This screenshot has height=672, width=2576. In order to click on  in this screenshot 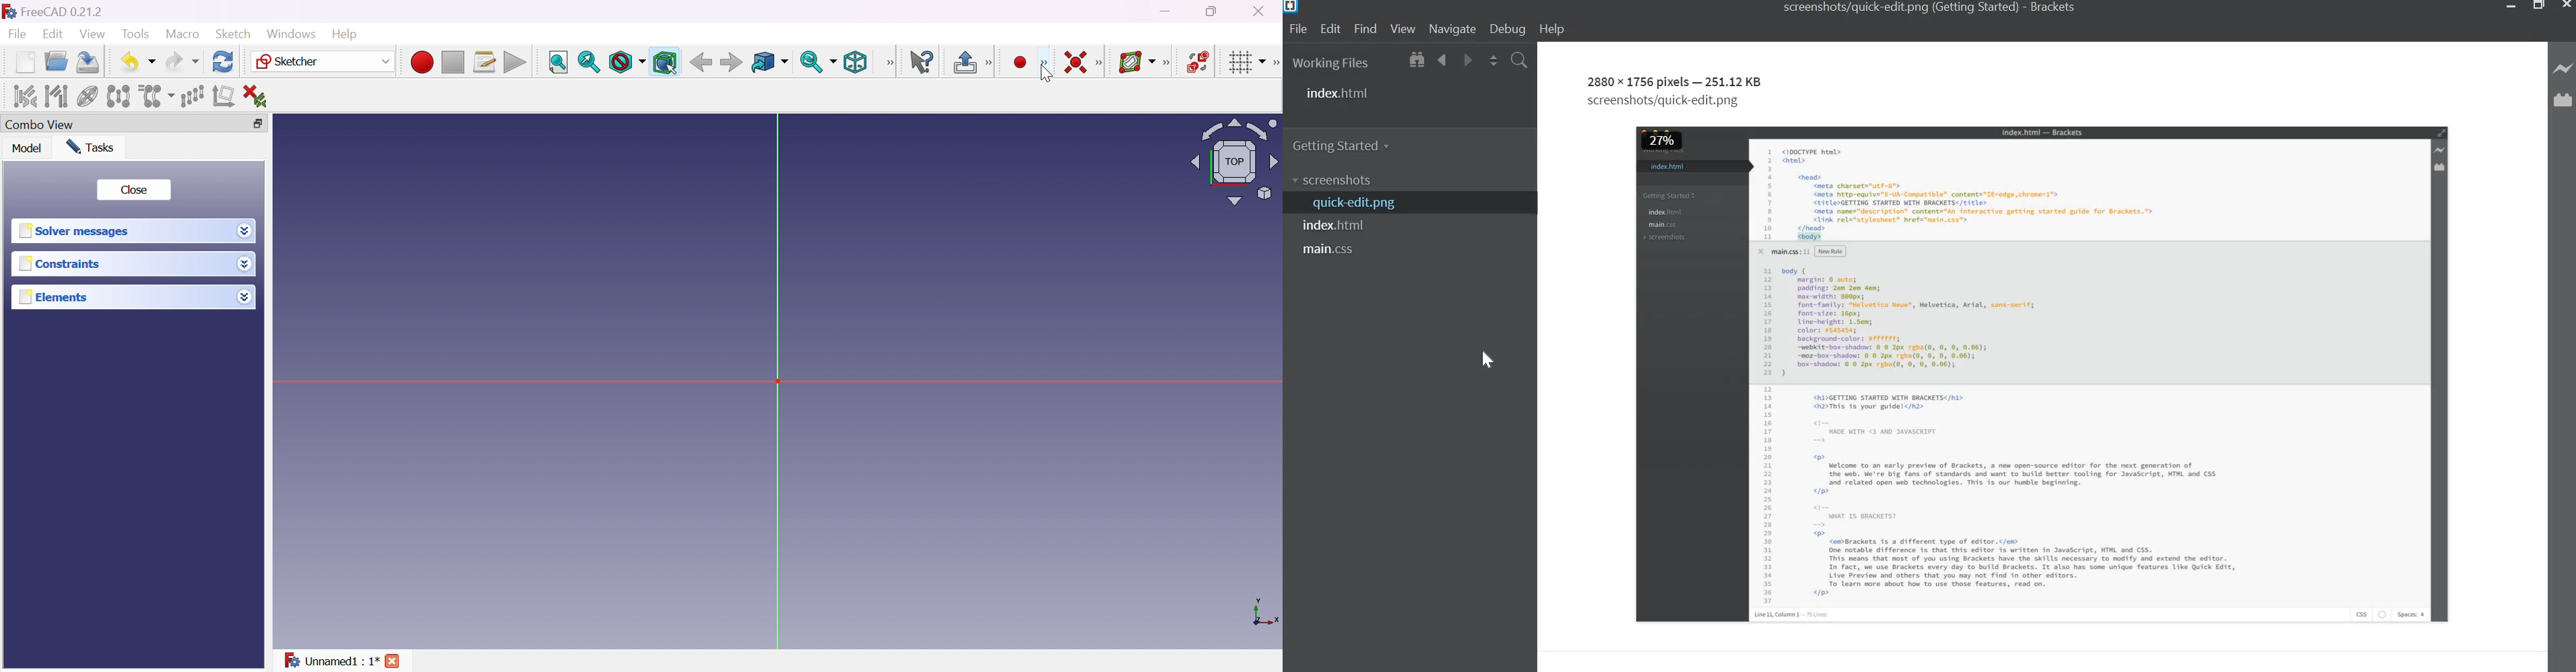, I will do `click(1346, 94)`.